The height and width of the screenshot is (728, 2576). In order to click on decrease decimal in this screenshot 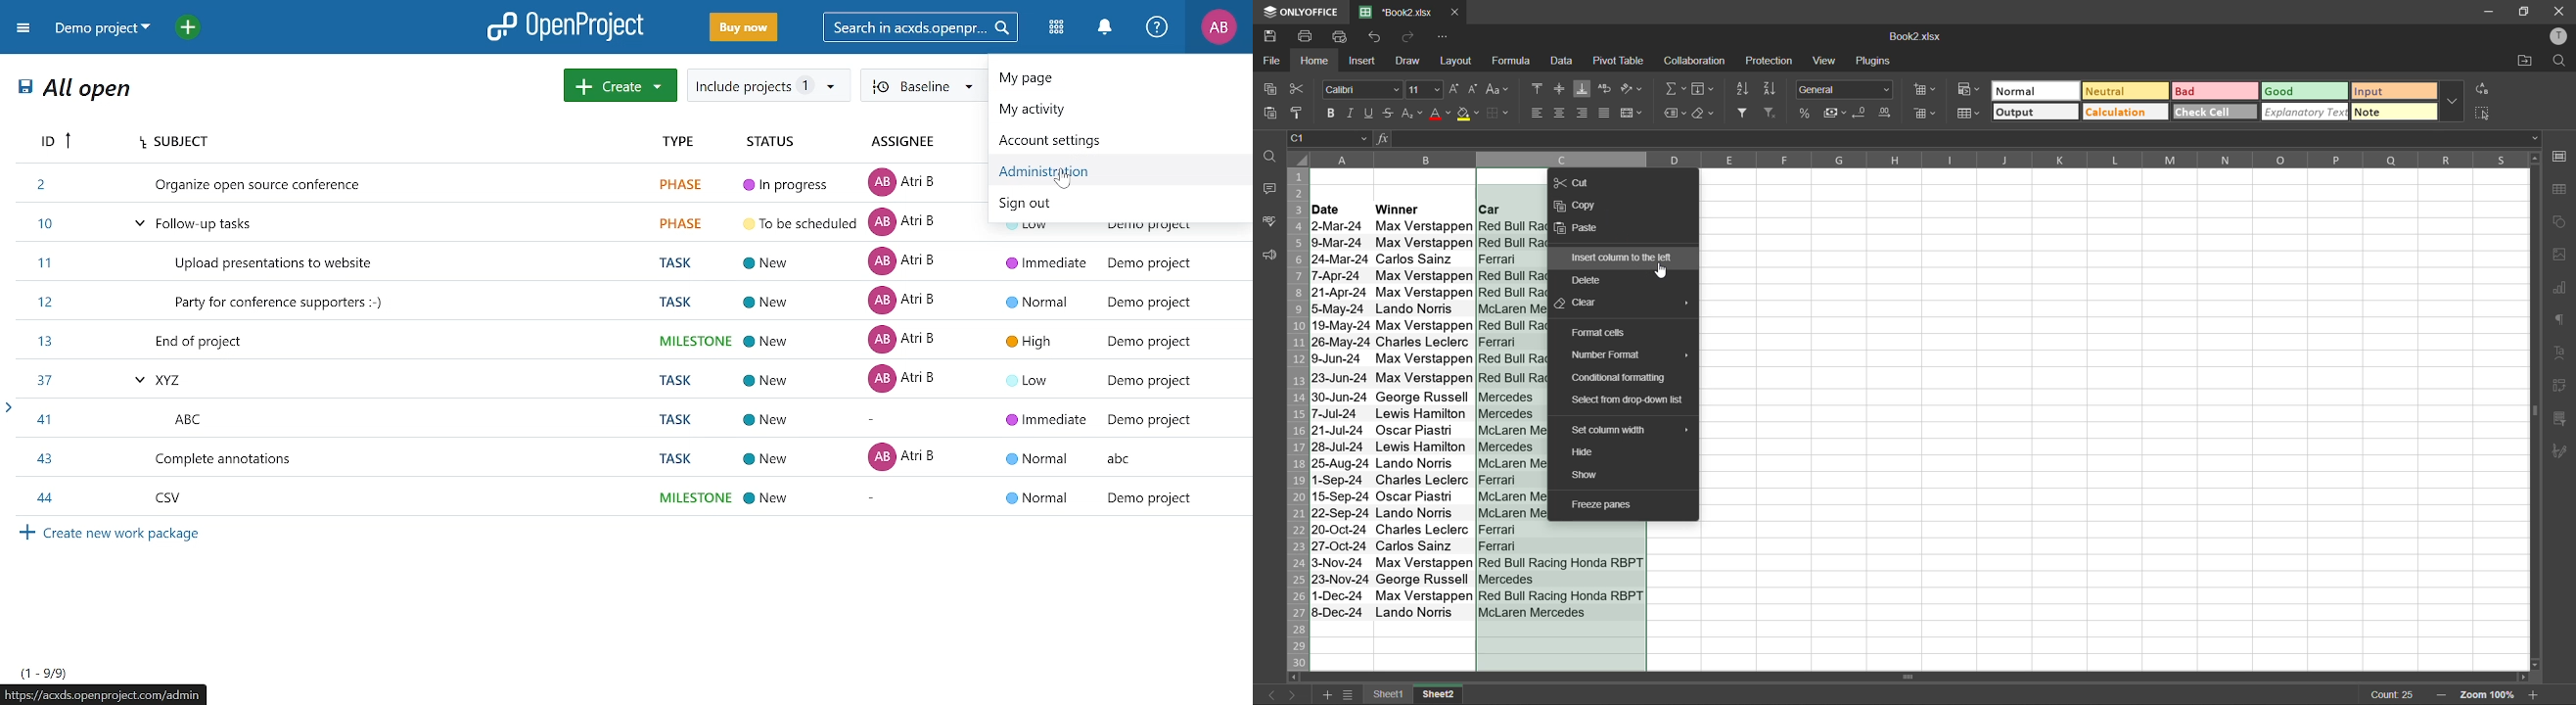, I will do `click(1861, 114)`.